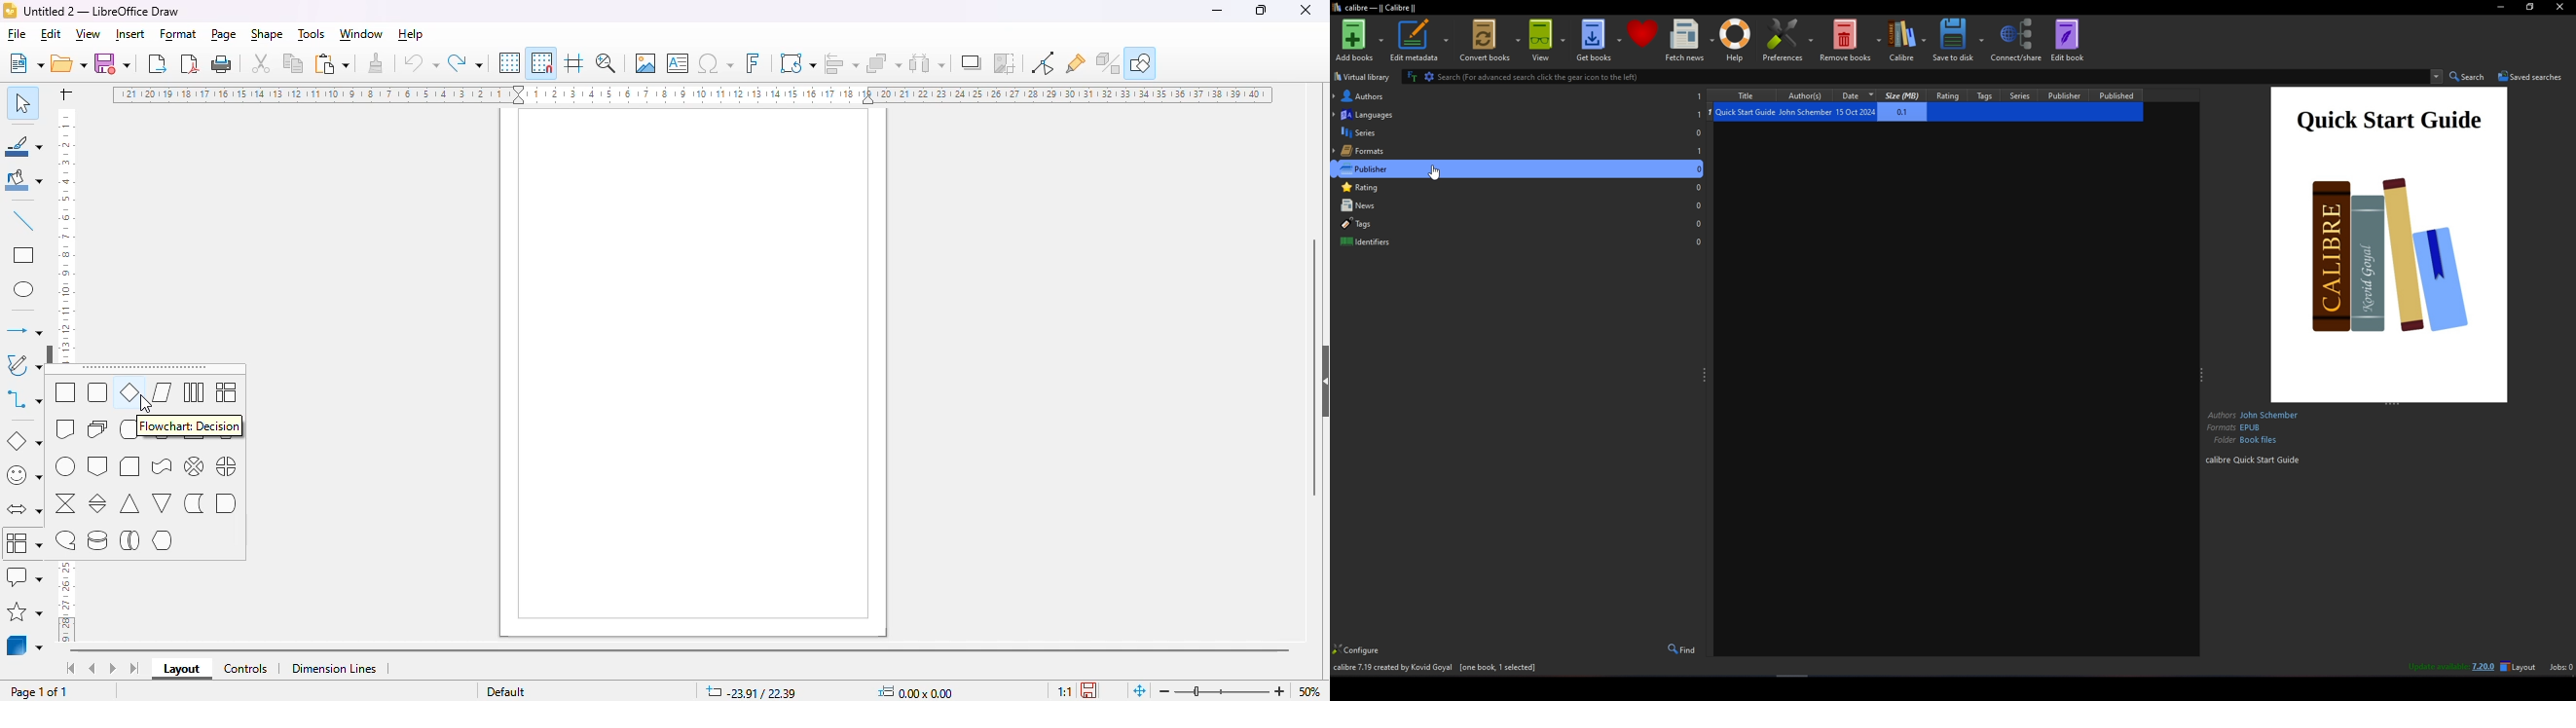 This screenshot has width=2576, height=728. Describe the element at coordinates (227, 502) in the screenshot. I see `flowchart: delay` at that location.